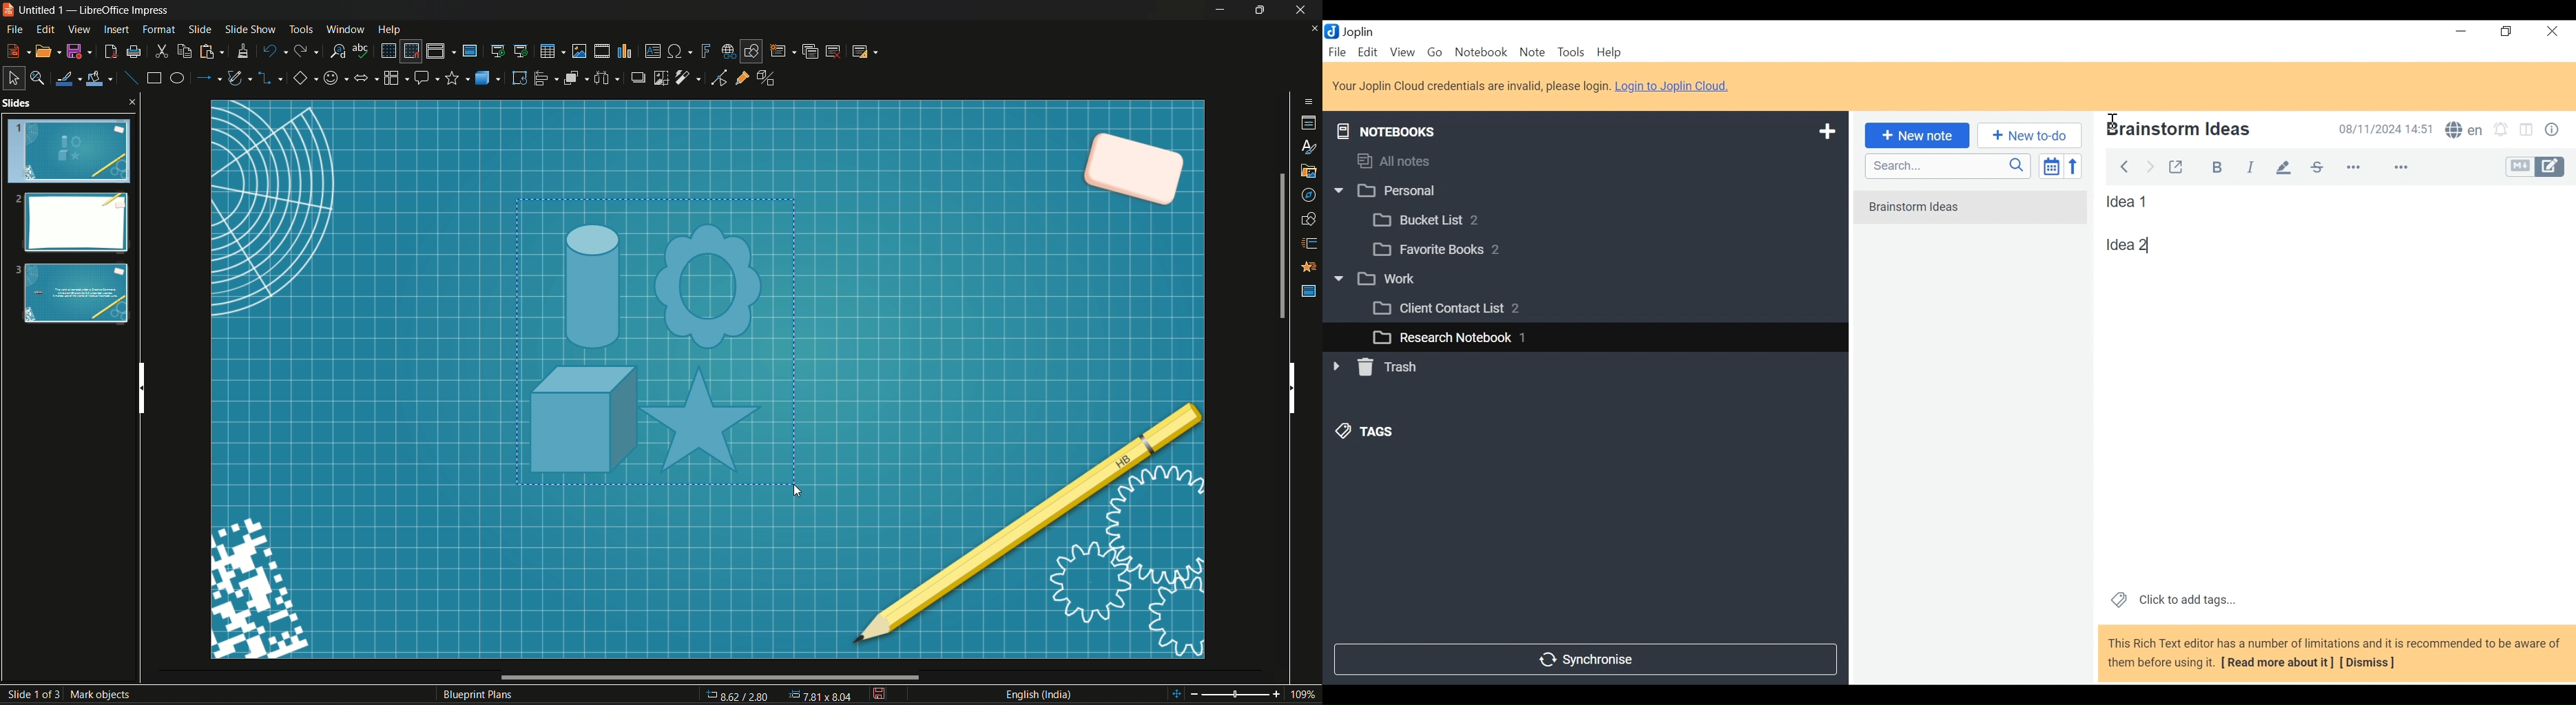 This screenshot has height=728, width=2576. Describe the element at coordinates (522, 51) in the screenshot. I see `start from current slide` at that location.